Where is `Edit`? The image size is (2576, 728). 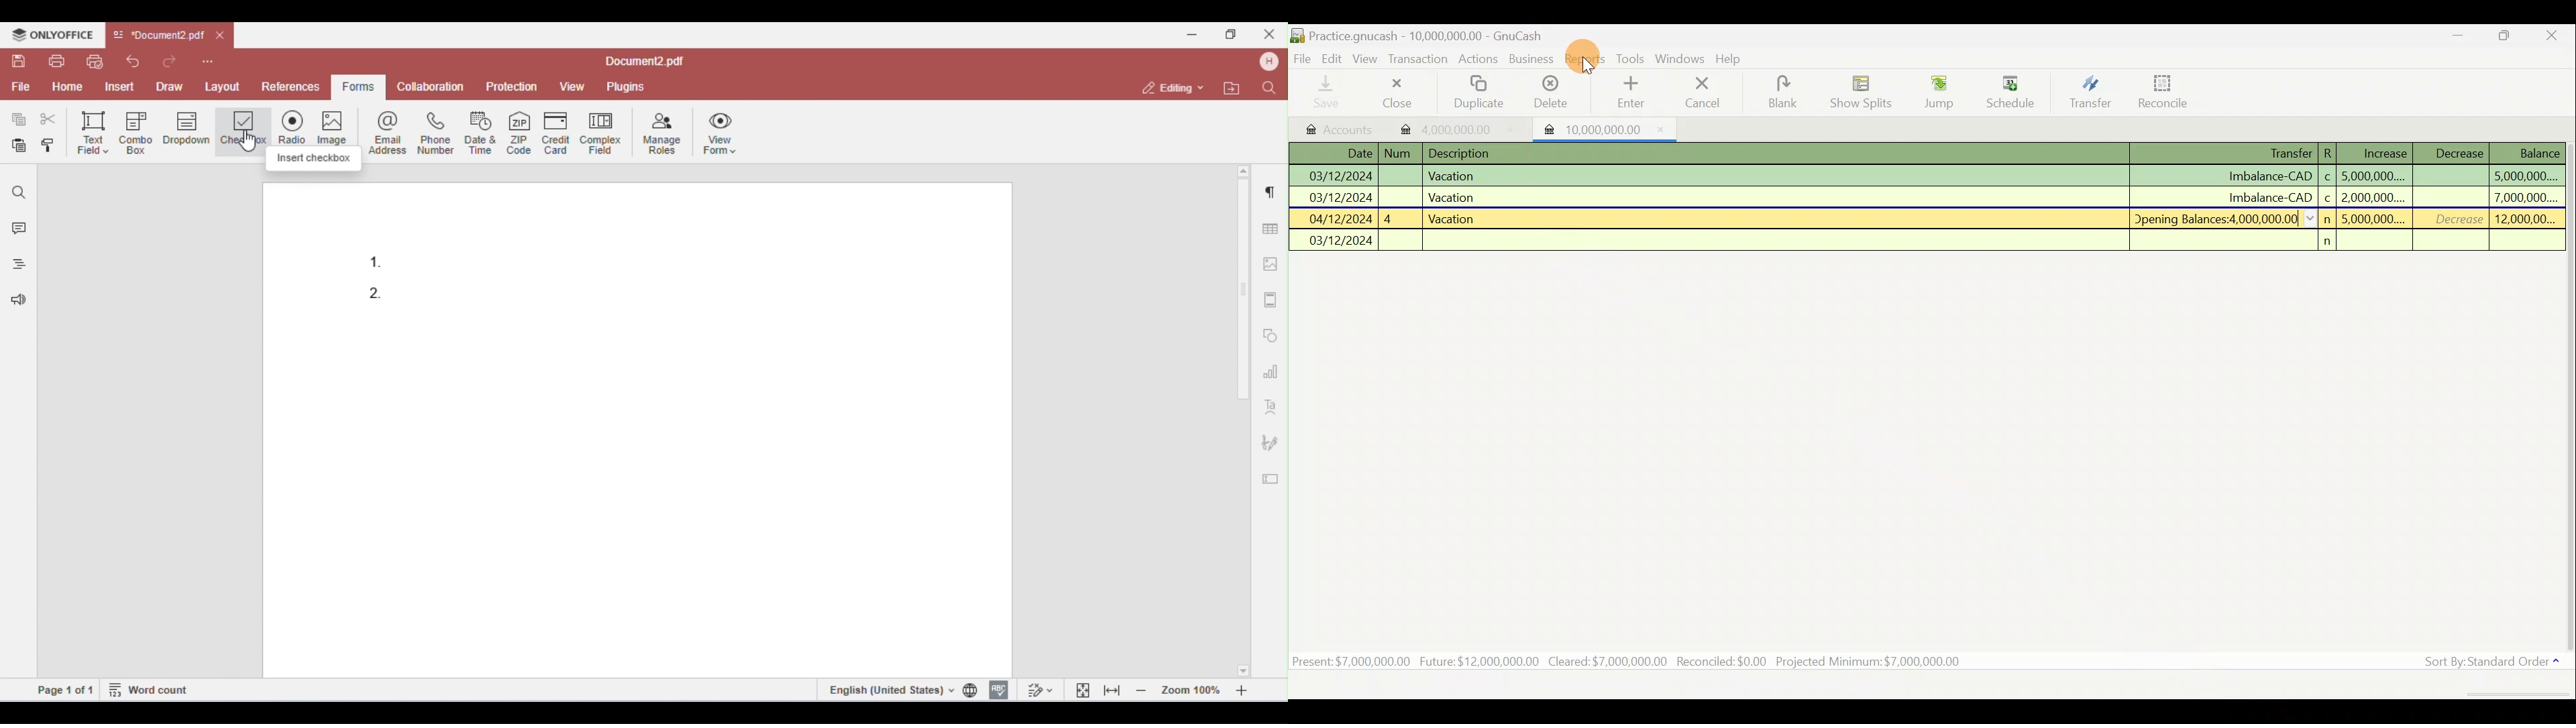 Edit is located at coordinates (1333, 59).